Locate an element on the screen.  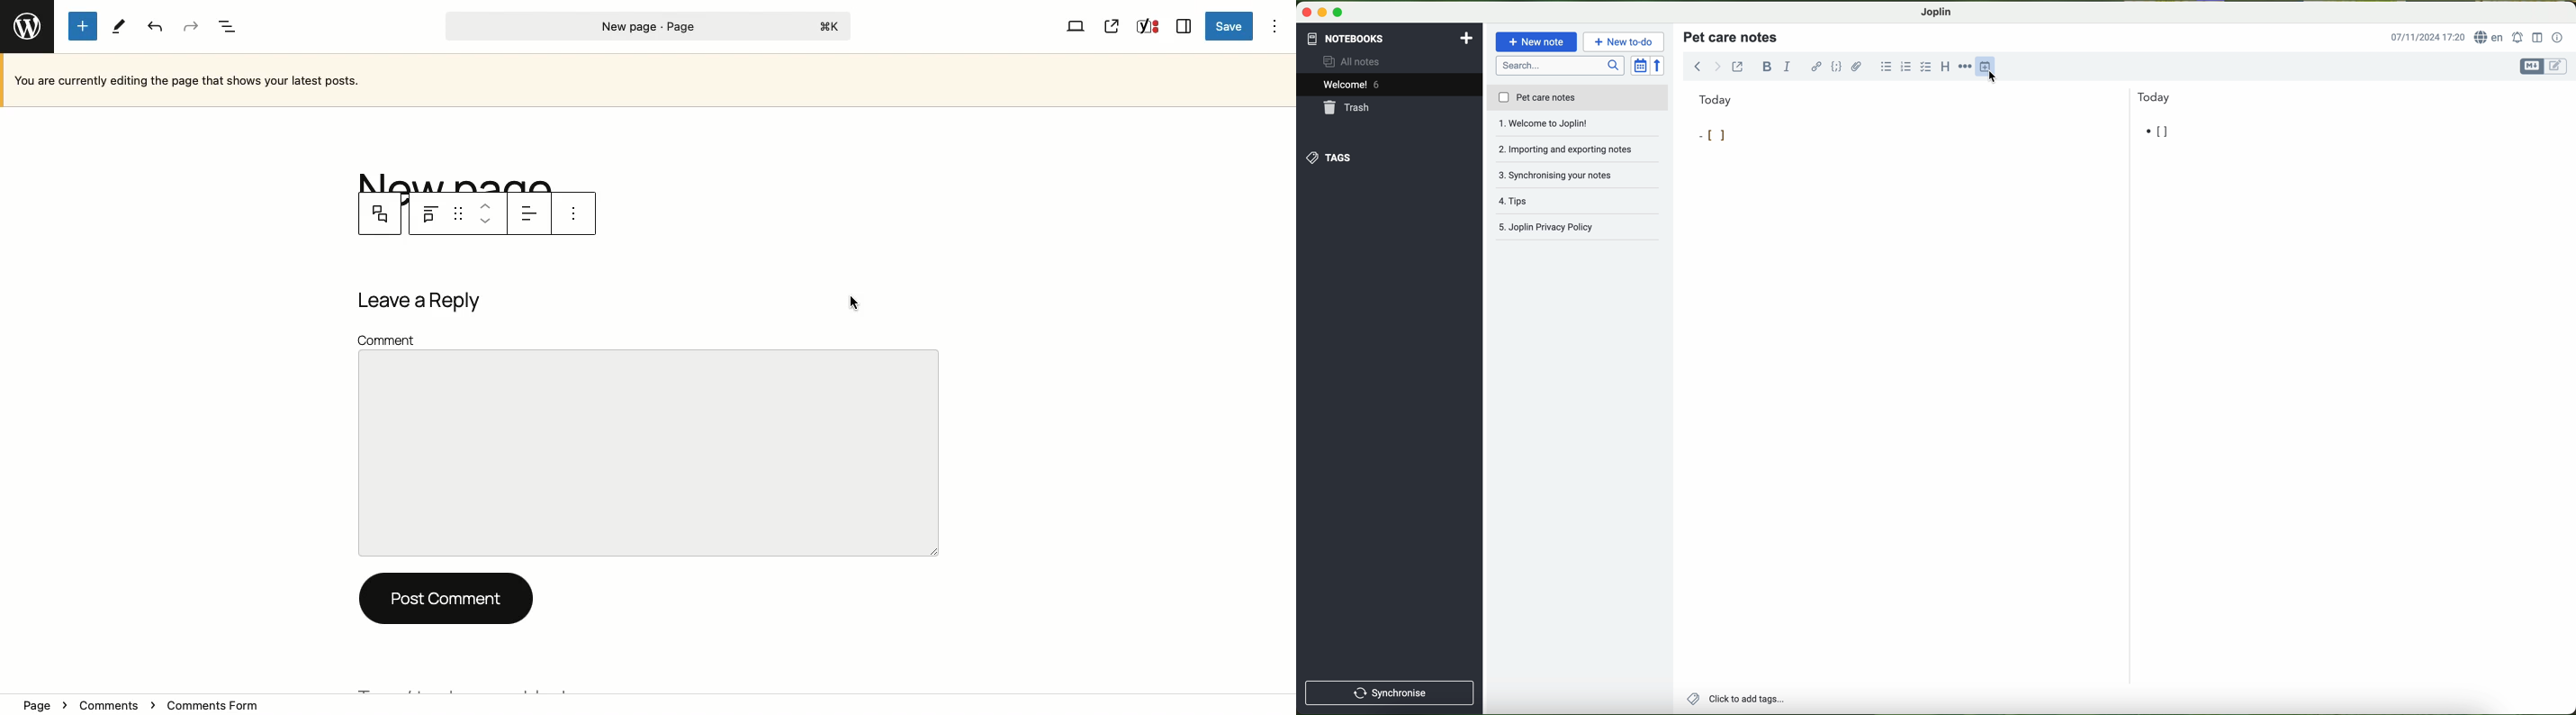
search bar is located at coordinates (1562, 65).